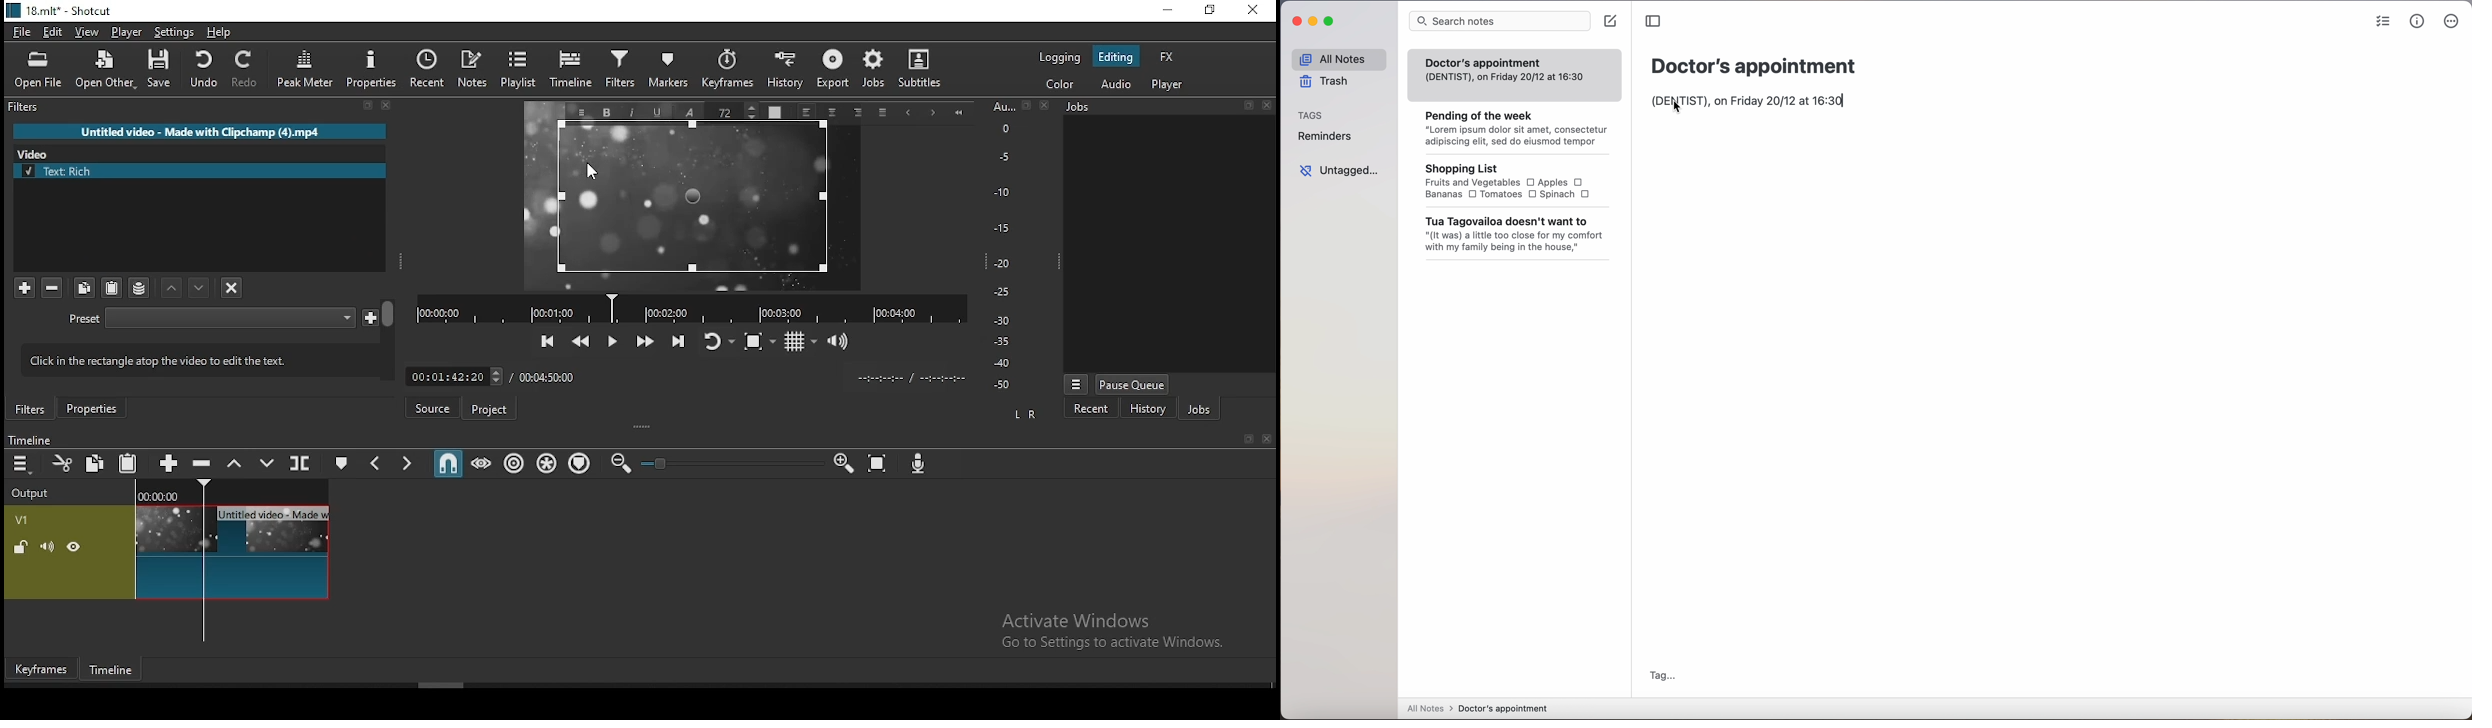  What do you see at coordinates (732, 464) in the screenshot?
I see `Zoom Slider` at bounding box center [732, 464].